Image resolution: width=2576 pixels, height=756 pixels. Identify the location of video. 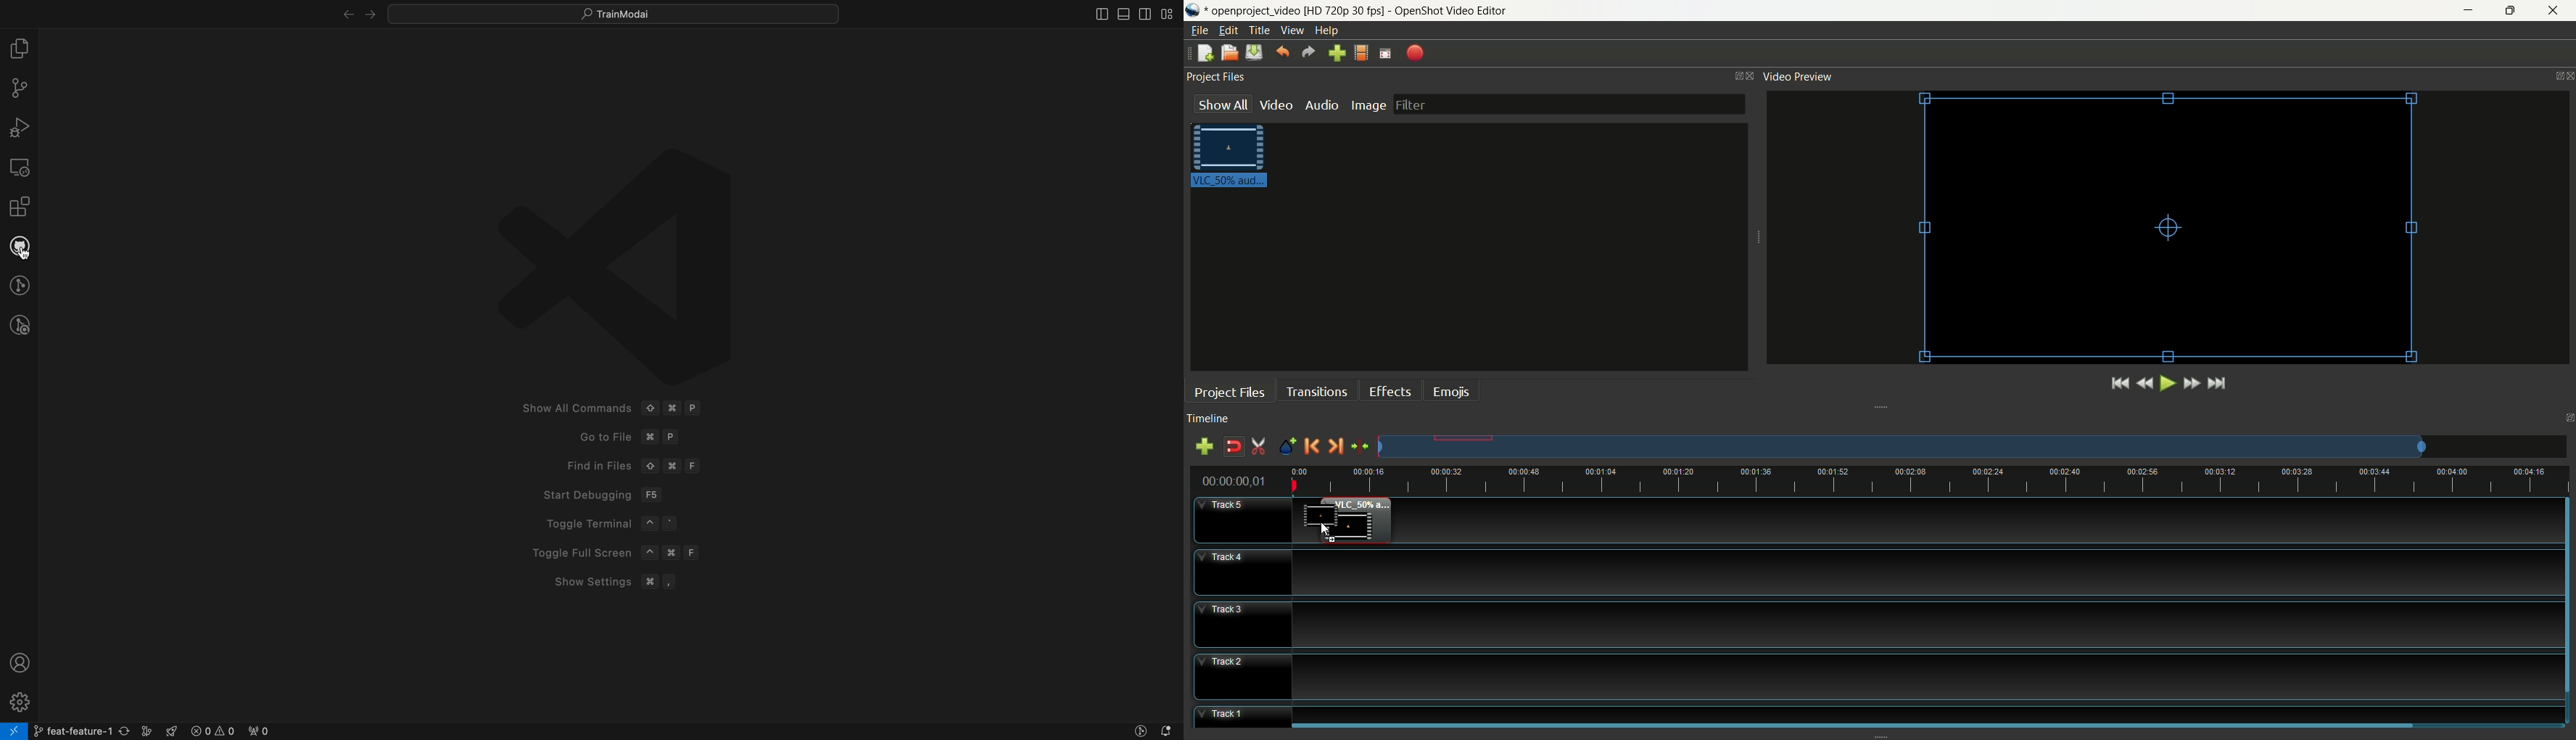
(1276, 107).